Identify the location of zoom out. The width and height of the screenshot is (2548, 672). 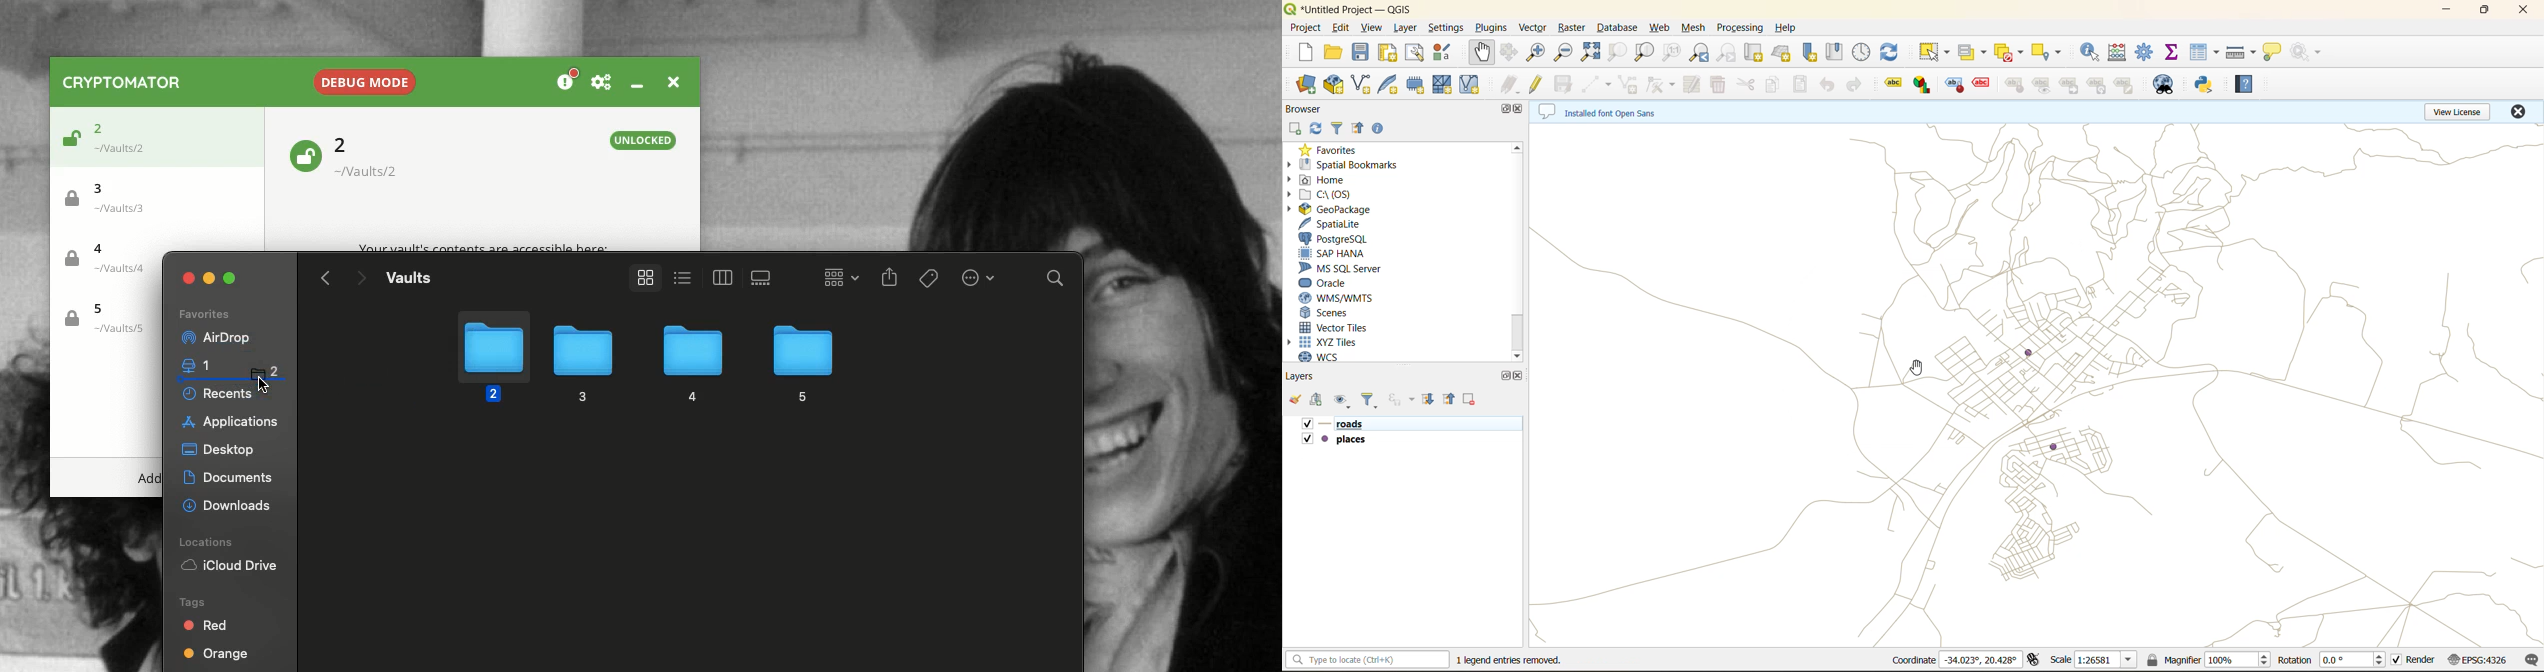
(1565, 55).